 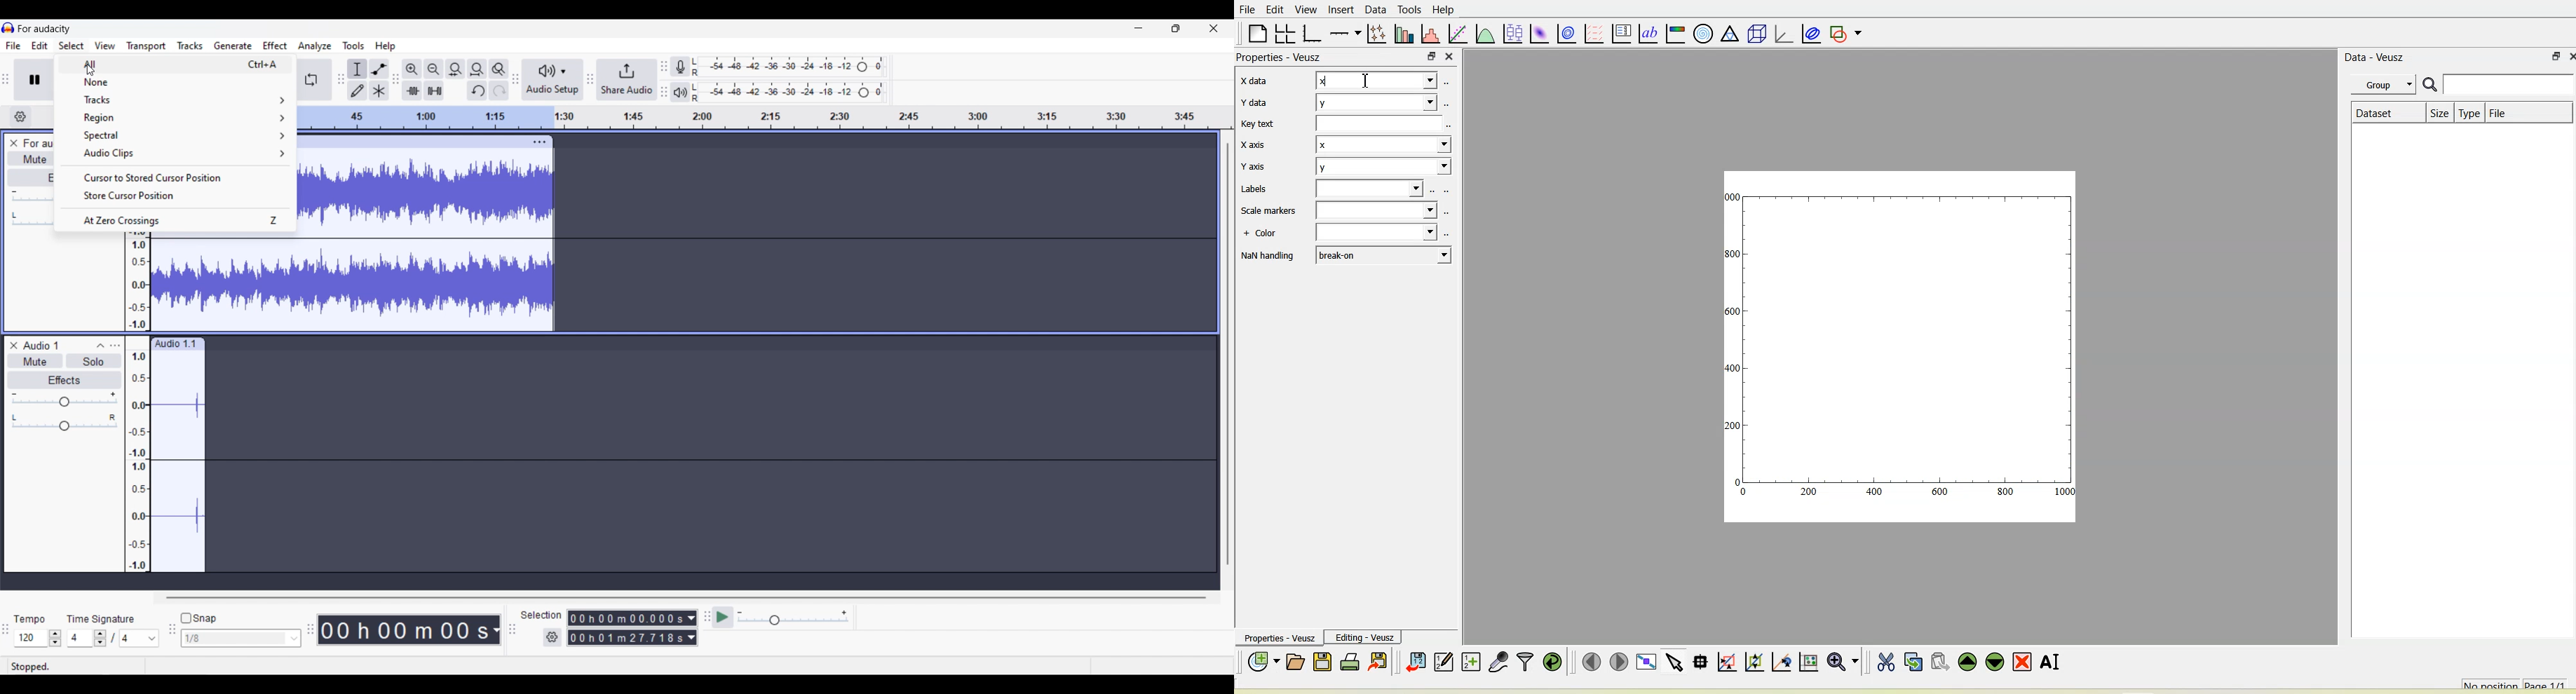 I want to click on Data, so click(x=1374, y=9).